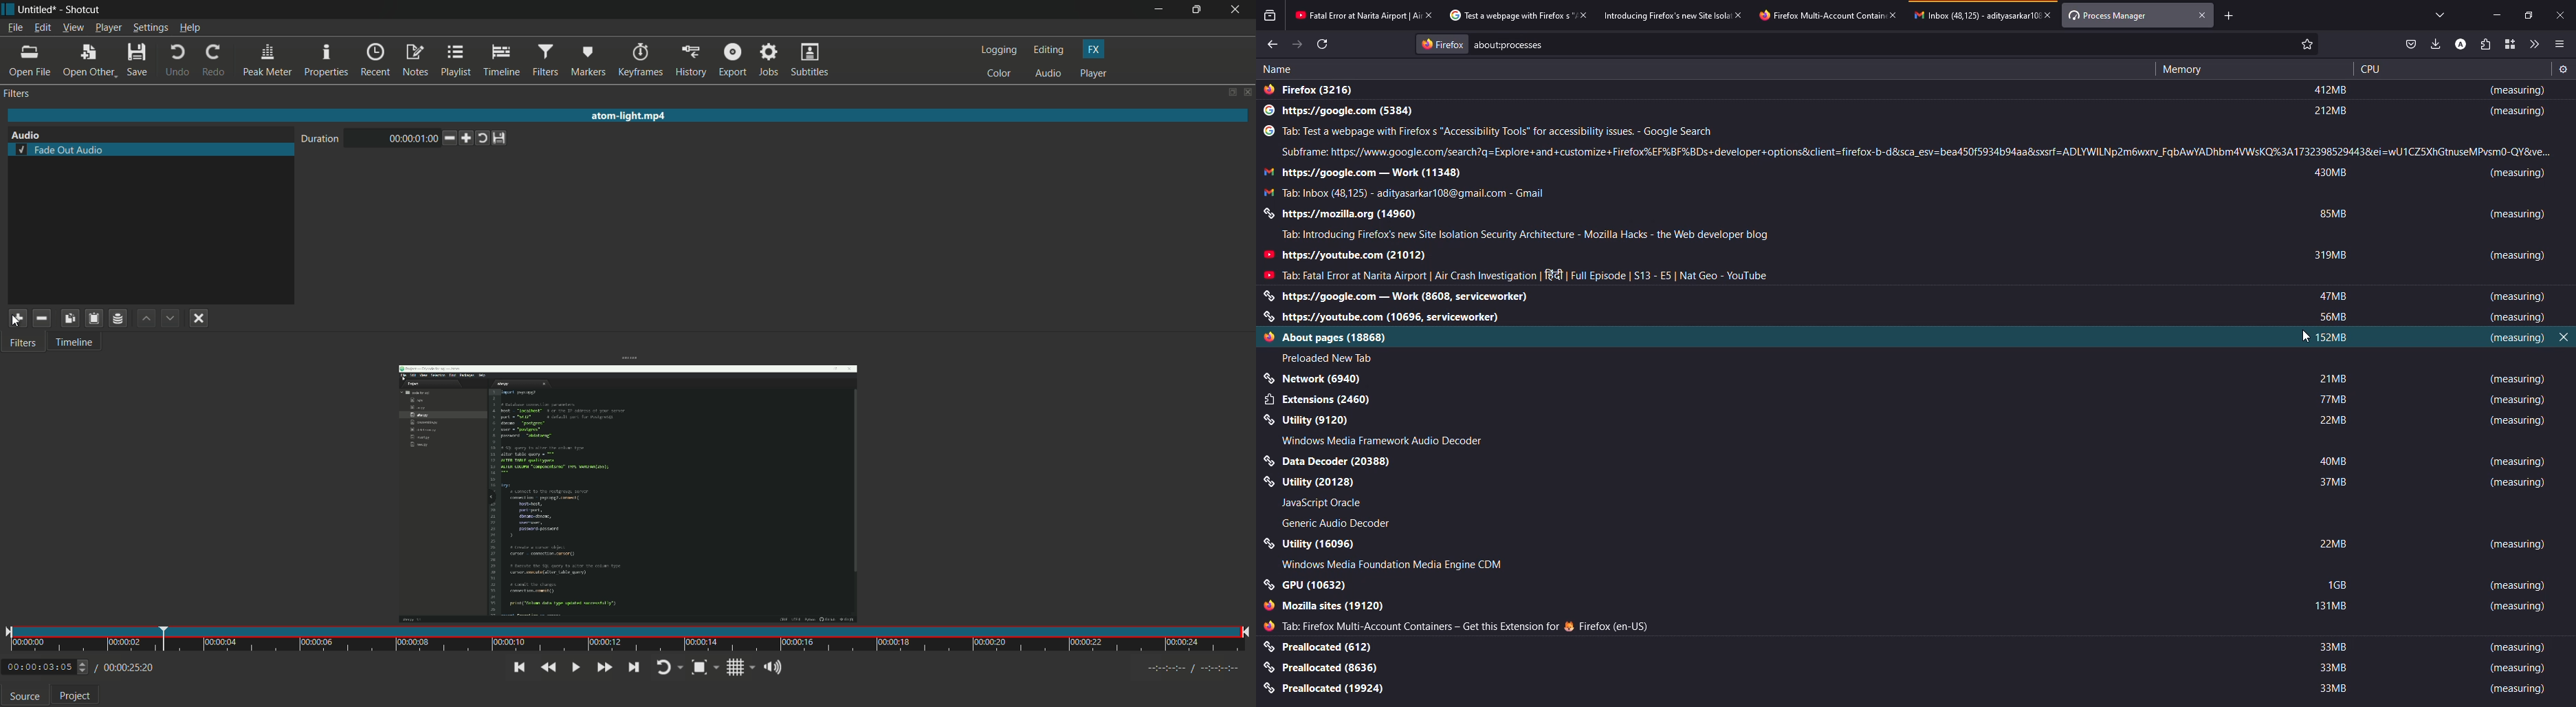 Image resolution: width=2576 pixels, height=728 pixels. What do you see at coordinates (469, 138) in the screenshot?
I see `increment` at bounding box center [469, 138].